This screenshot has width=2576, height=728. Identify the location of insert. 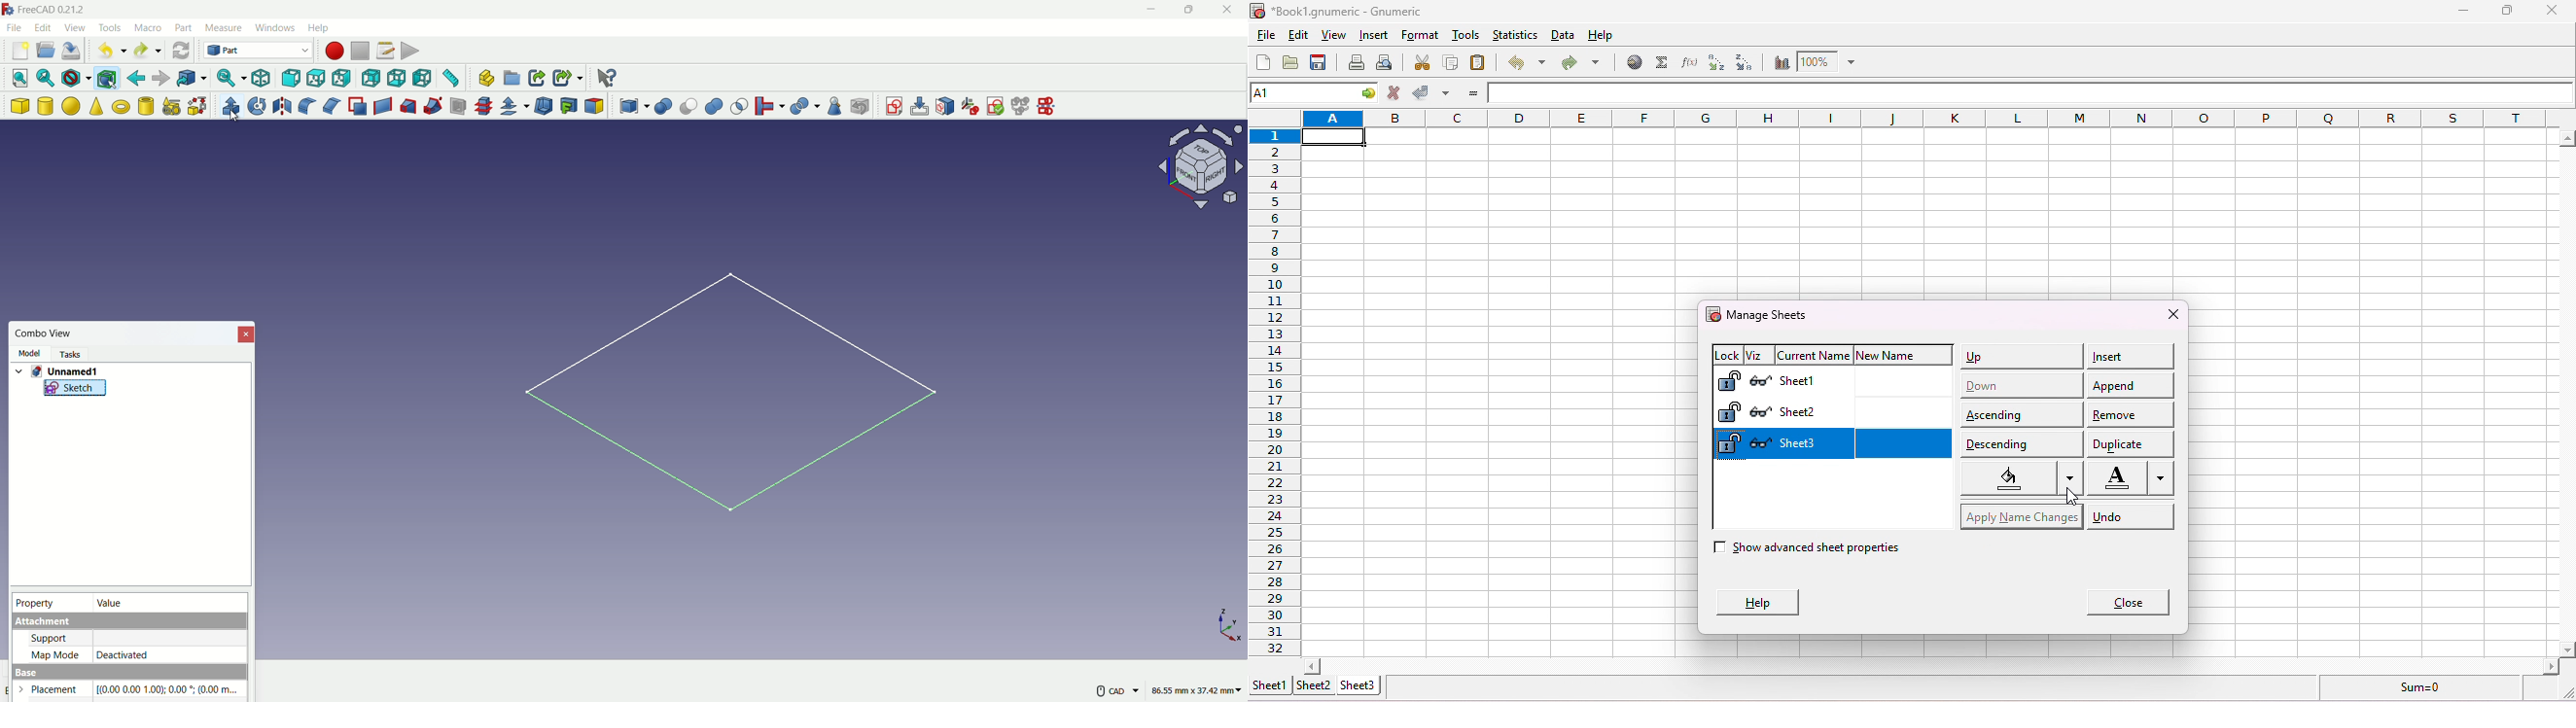
(1376, 36).